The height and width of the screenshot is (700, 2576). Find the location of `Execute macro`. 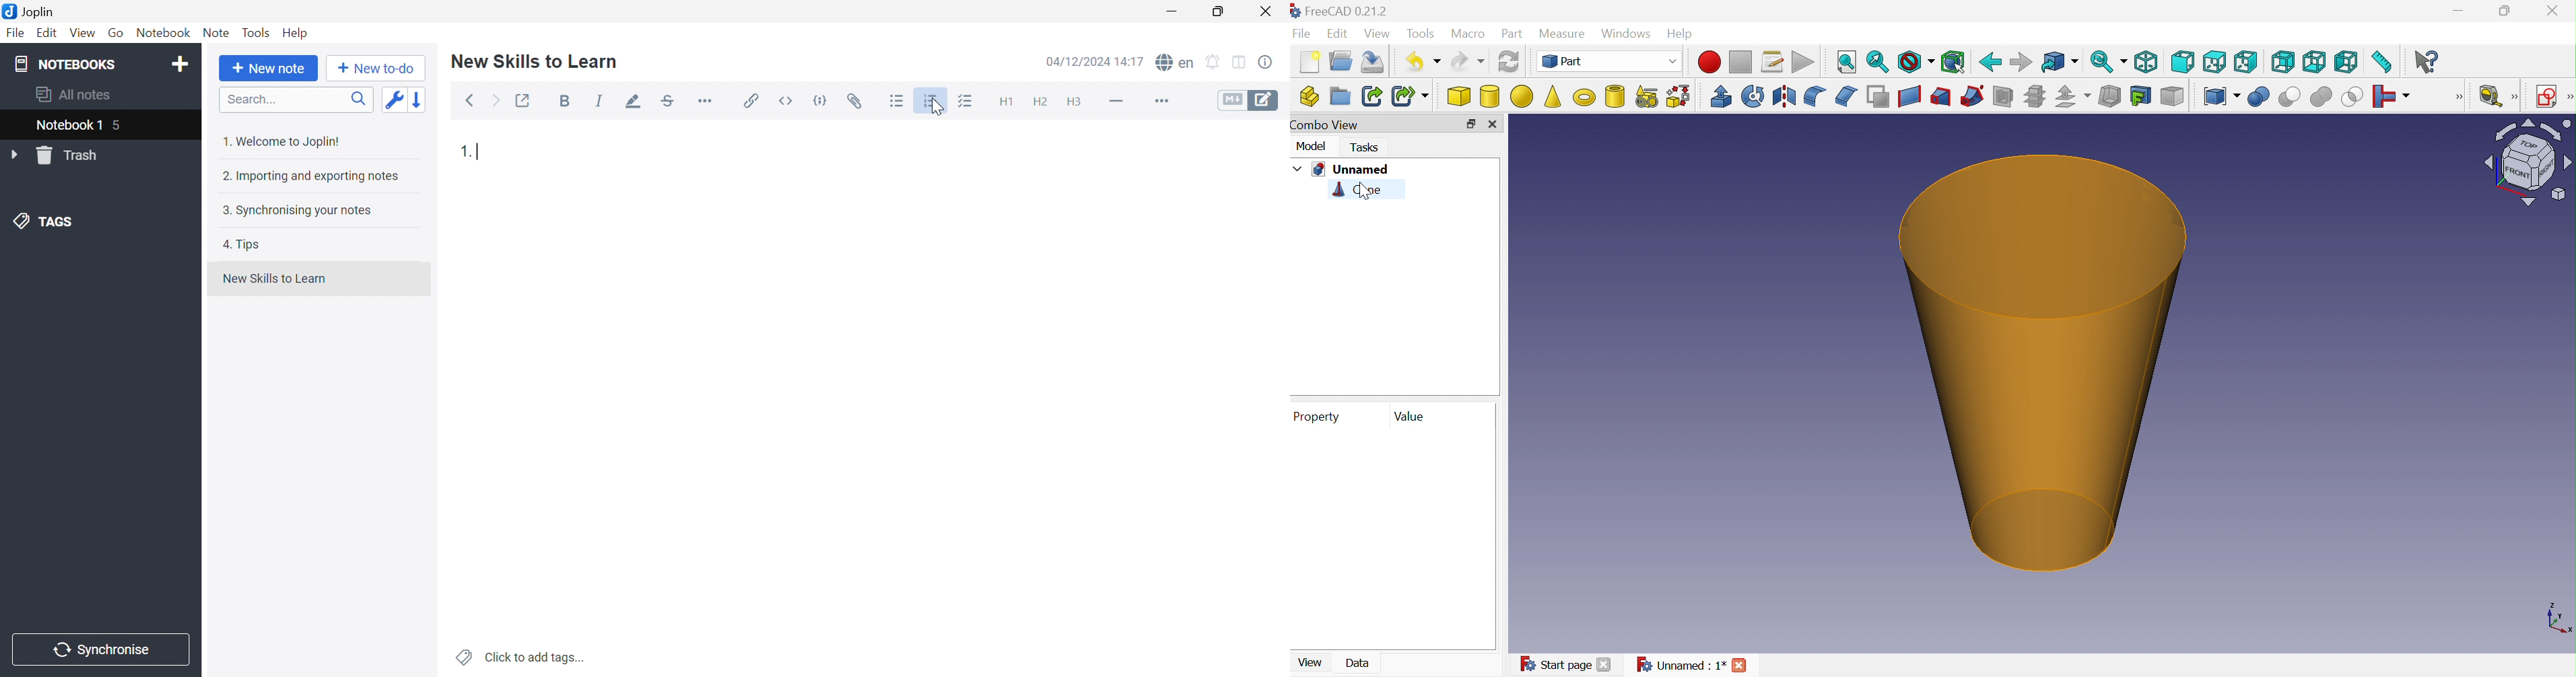

Execute macro is located at coordinates (1802, 63).